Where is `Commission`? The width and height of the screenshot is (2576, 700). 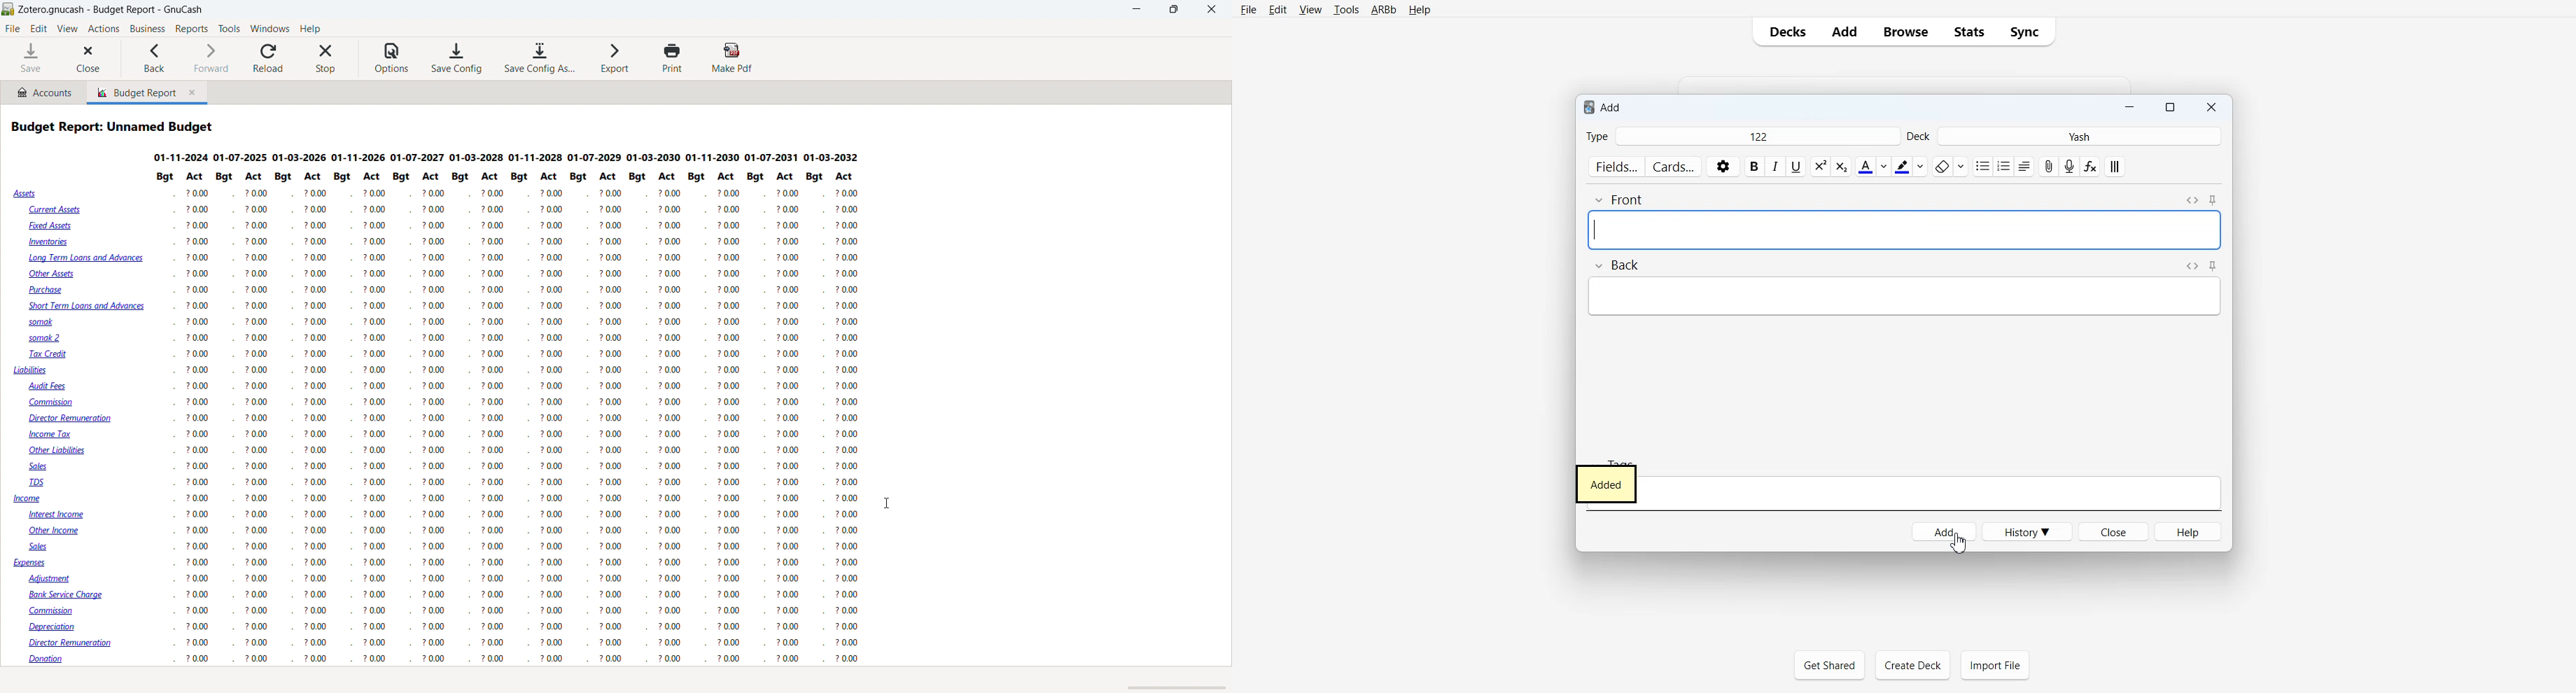 Commission is located at coordinates (60, 612).